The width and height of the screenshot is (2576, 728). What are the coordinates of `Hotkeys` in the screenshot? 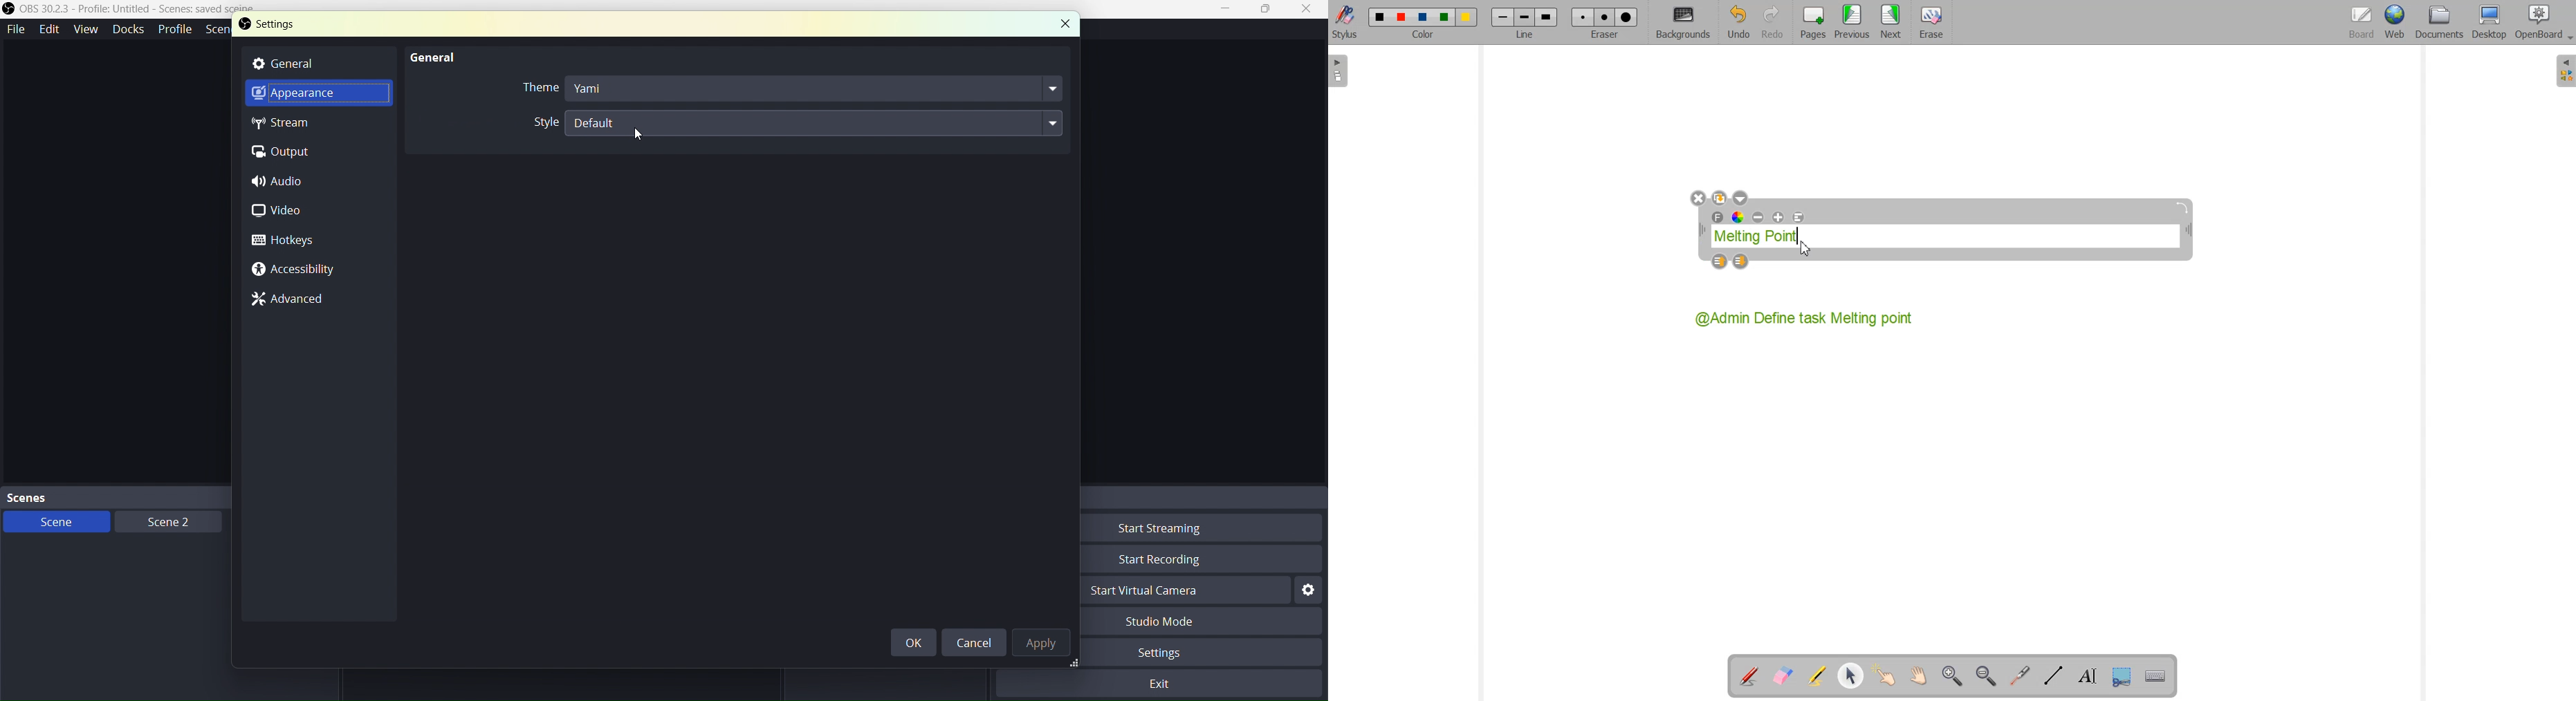 It's located at (285, 242).